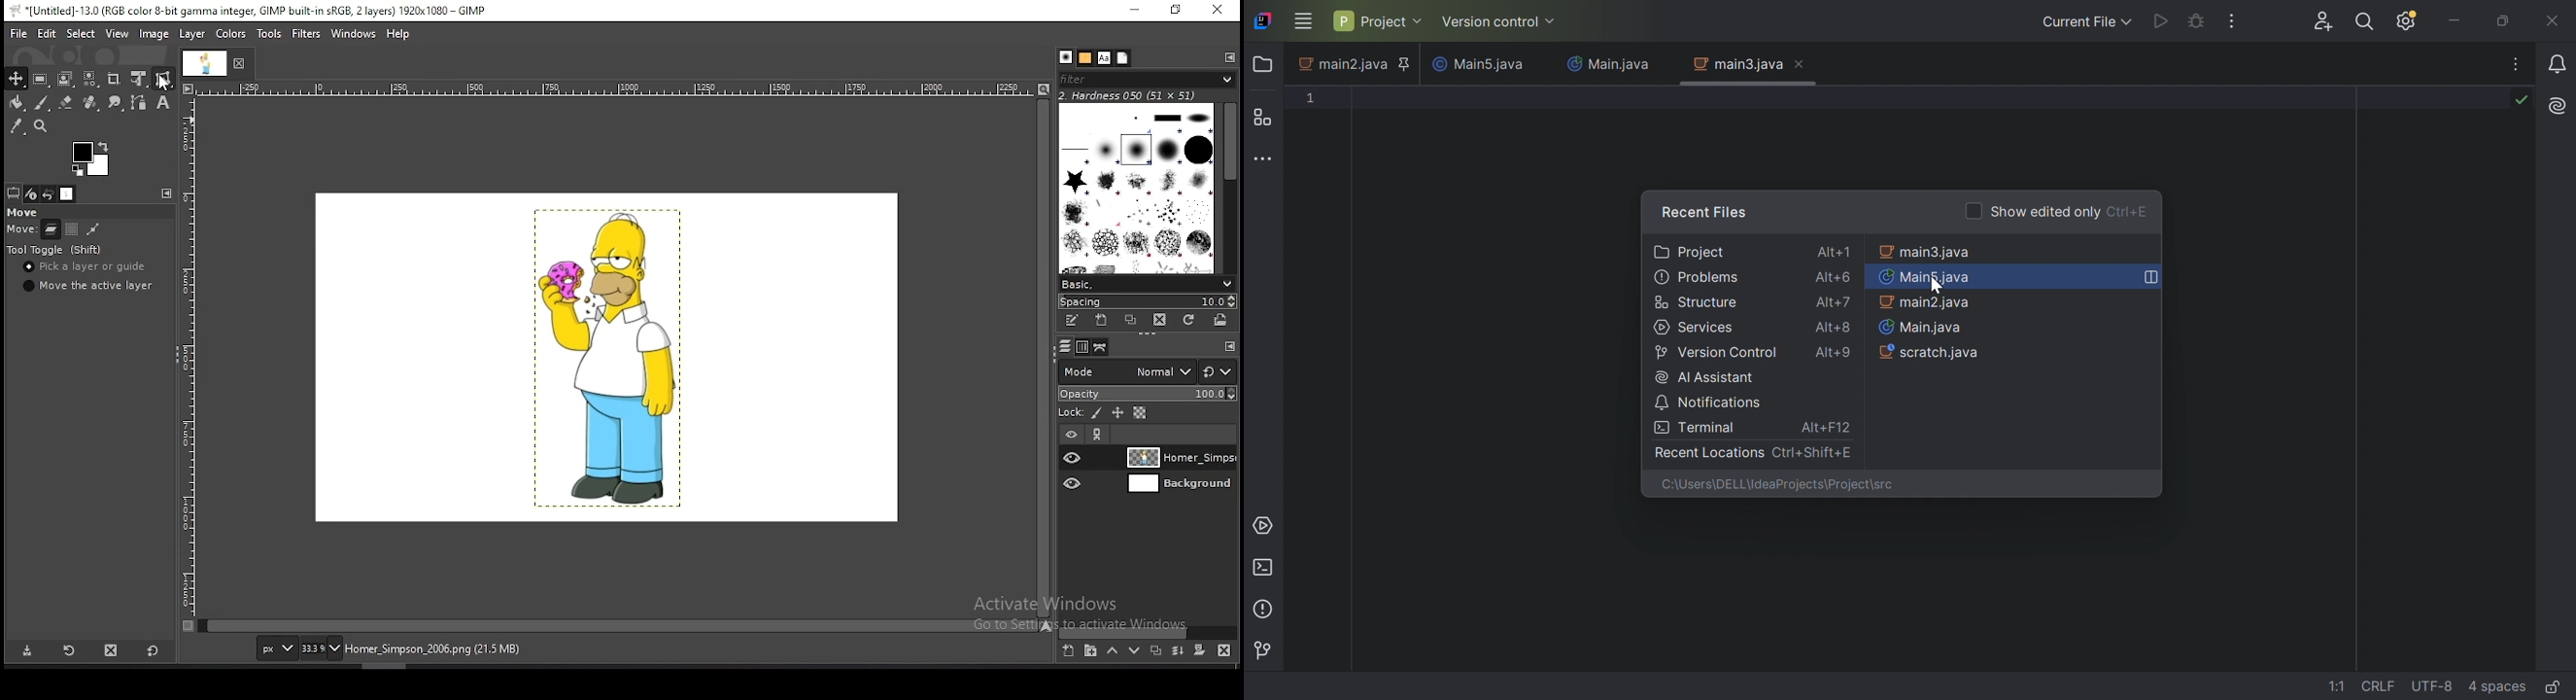  What do you see at coordinates (1738, 65) in the screenshot?
I see `main3.java` at bounding box center [1738, 65].